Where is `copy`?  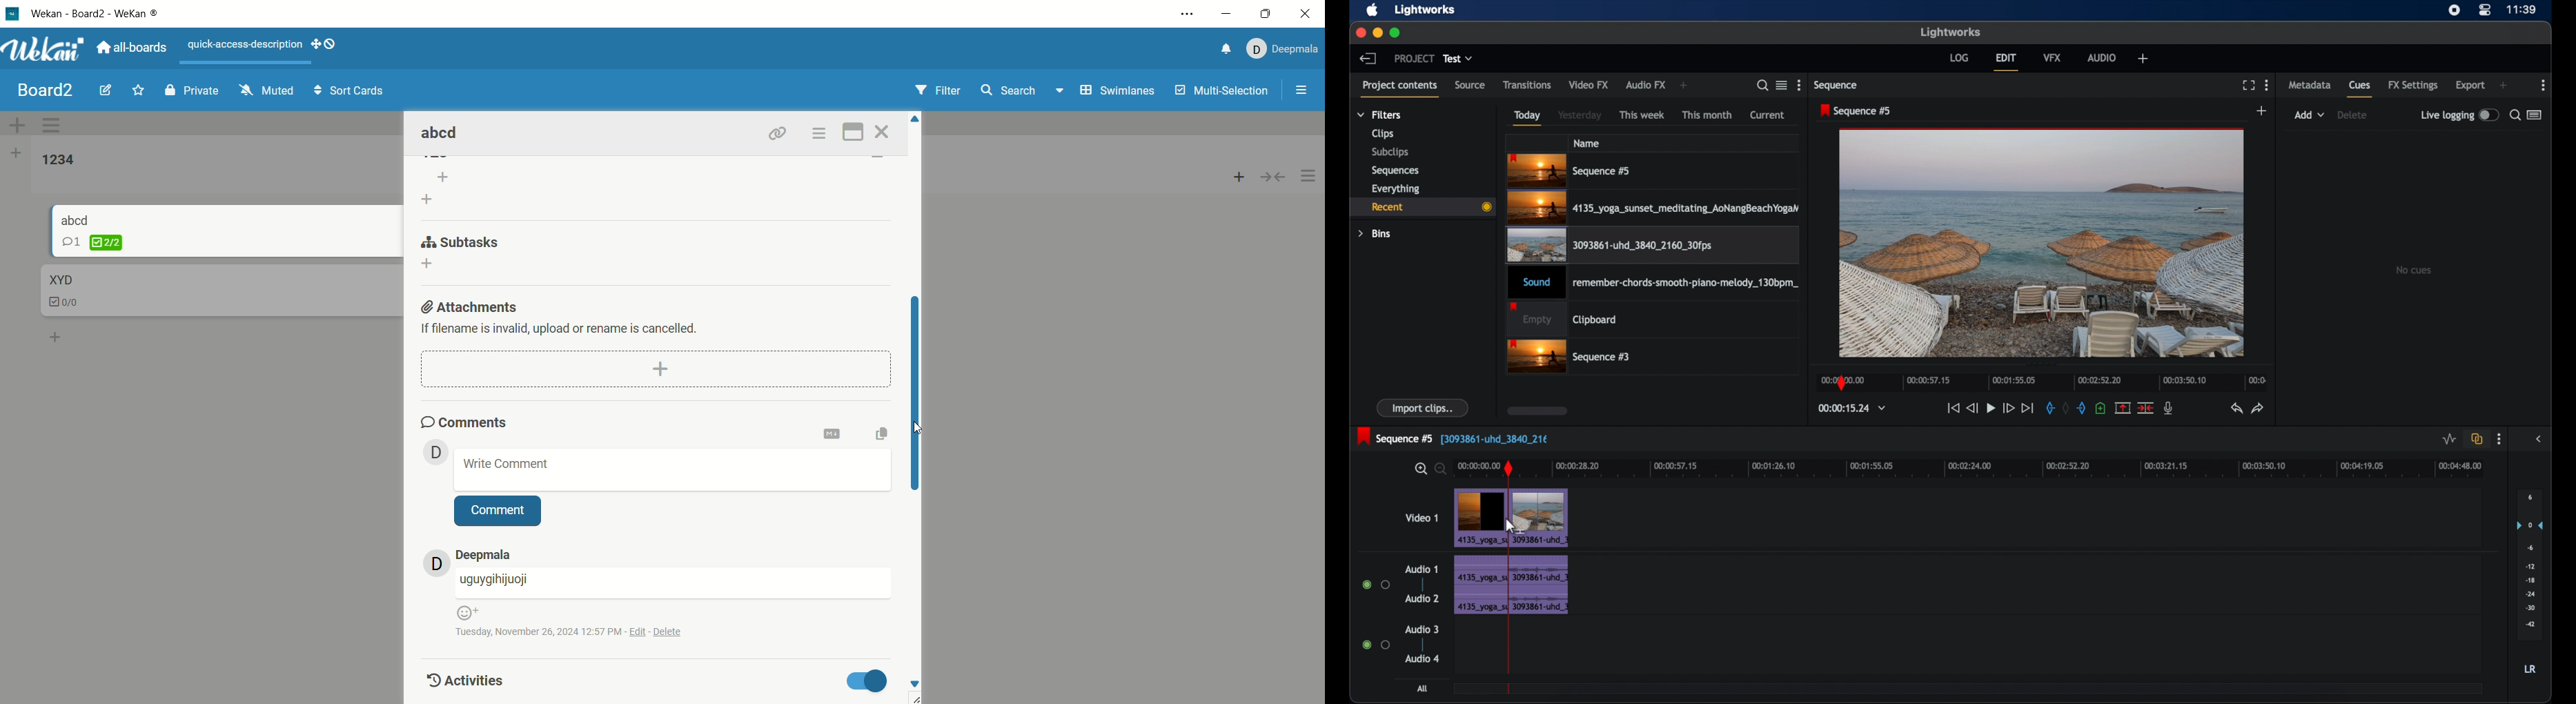
copy is located at coordinates (887, 432).